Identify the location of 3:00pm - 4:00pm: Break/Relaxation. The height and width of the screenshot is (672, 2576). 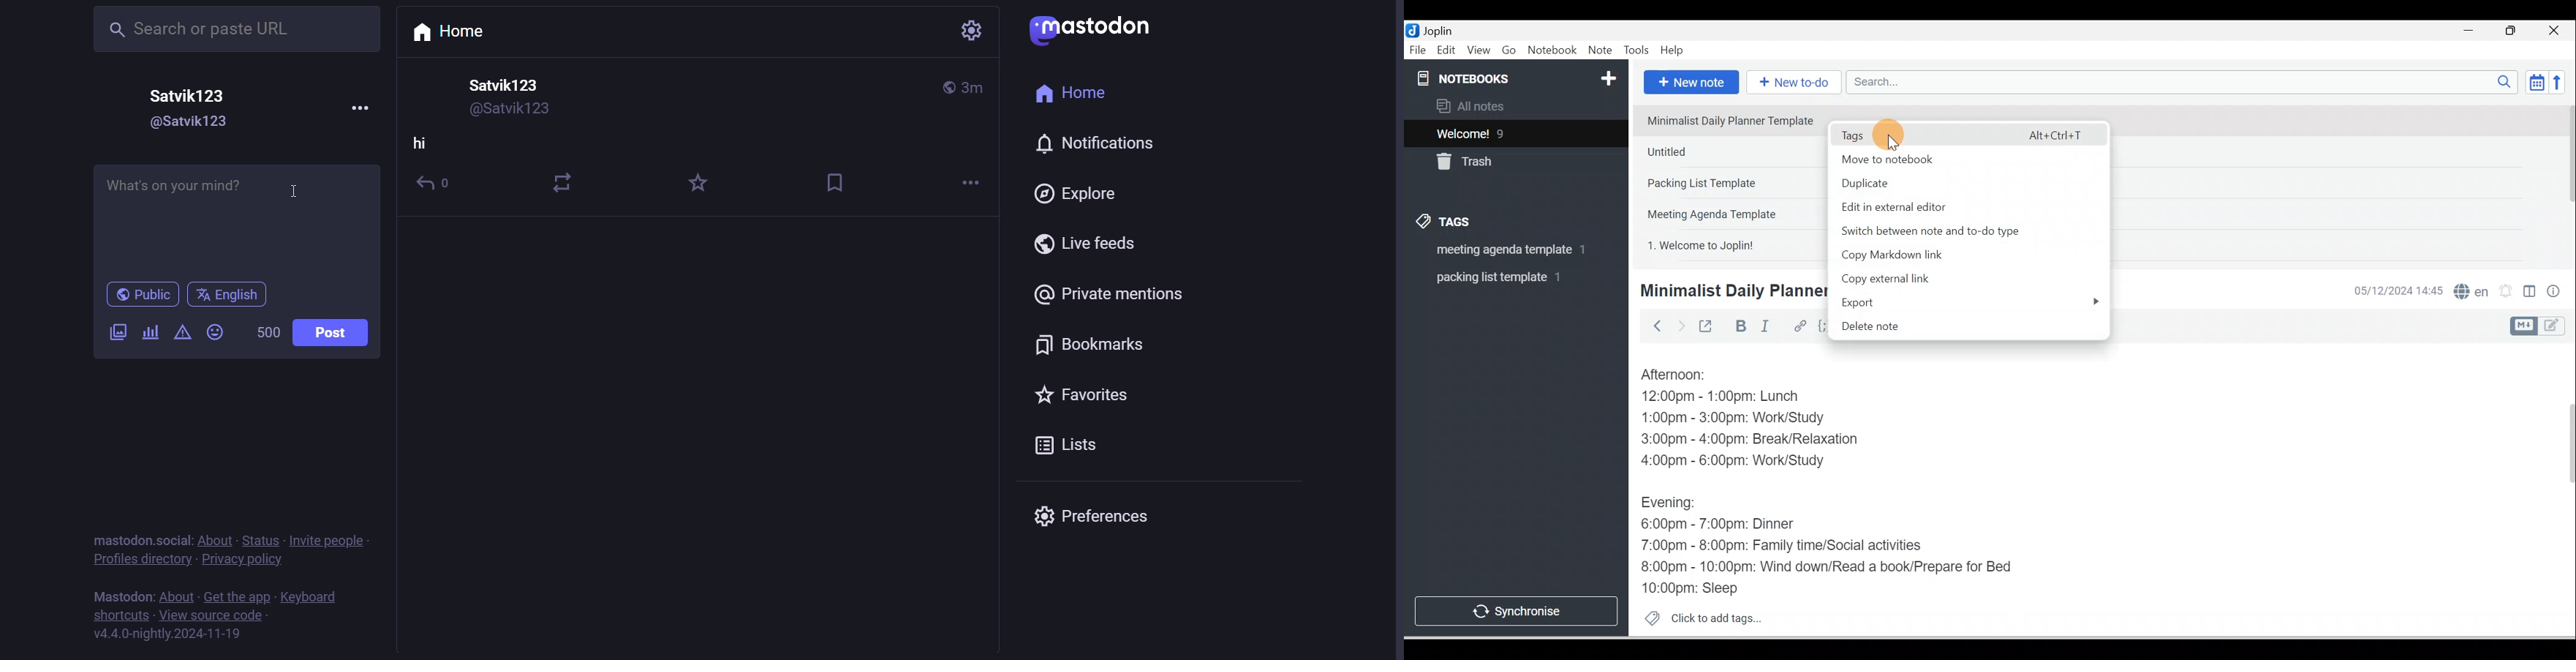
(1776, 441).